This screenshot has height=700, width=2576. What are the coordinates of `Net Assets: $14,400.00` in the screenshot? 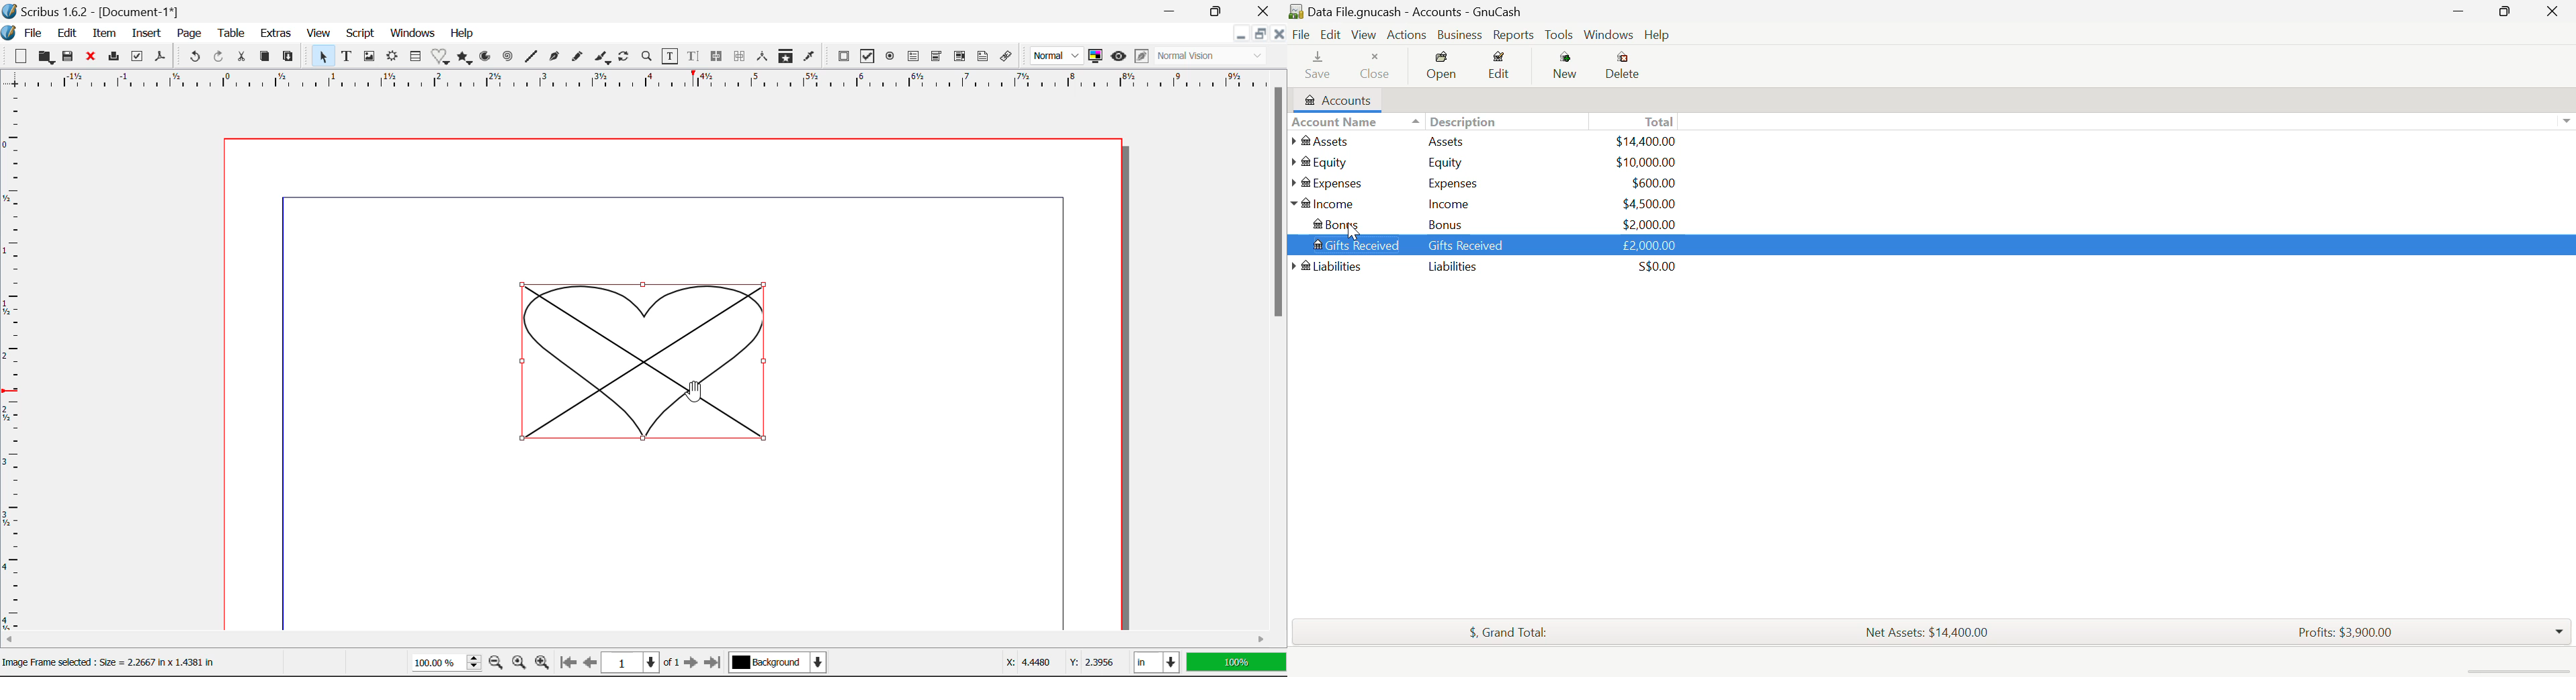 It's located at (1931, 630).